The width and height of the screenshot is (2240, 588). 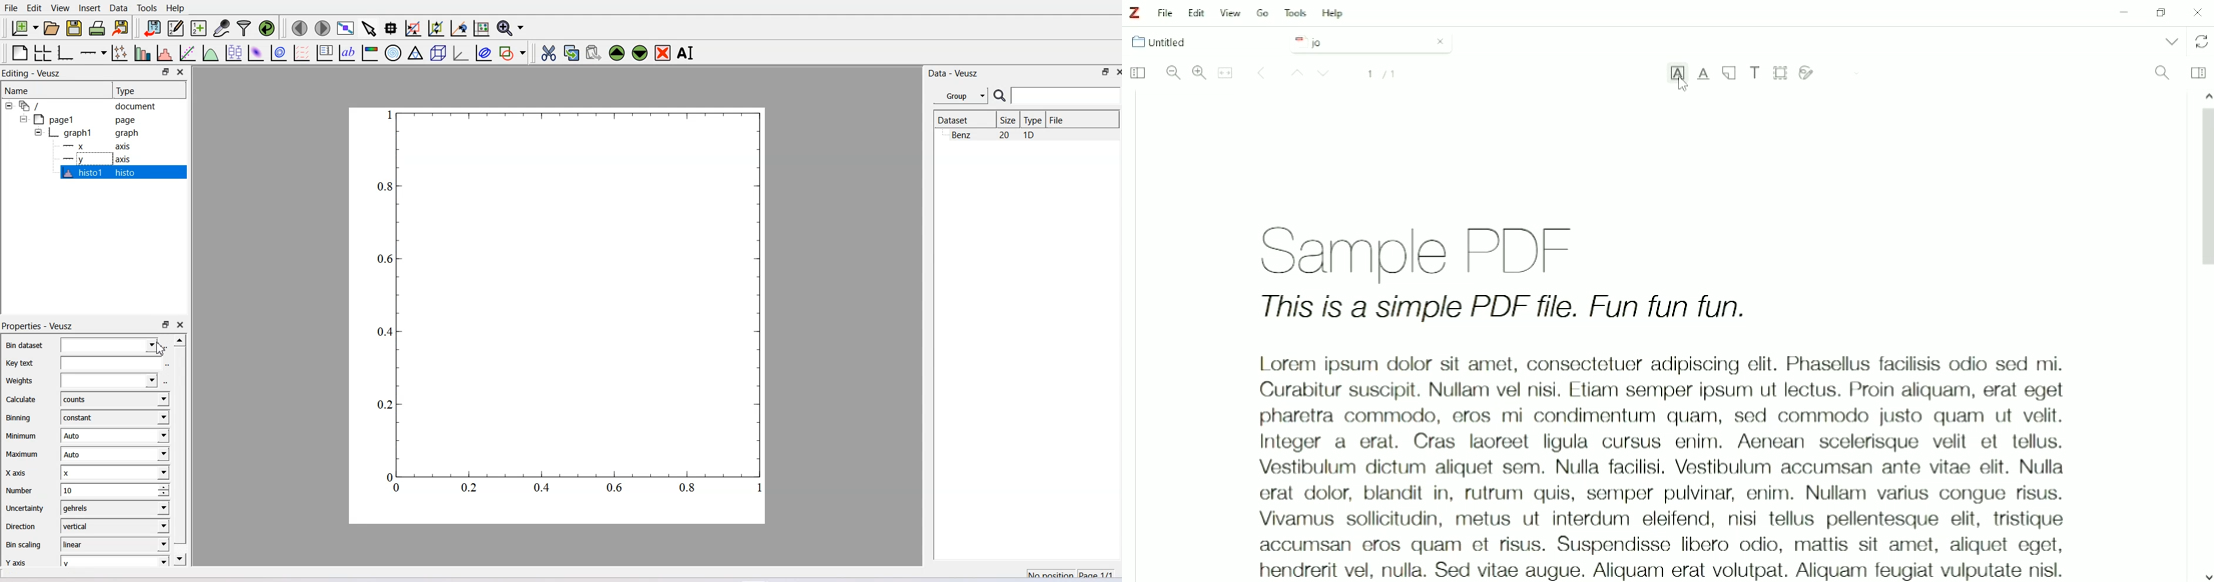 I want to click on Data, so click(x=119, y=8).